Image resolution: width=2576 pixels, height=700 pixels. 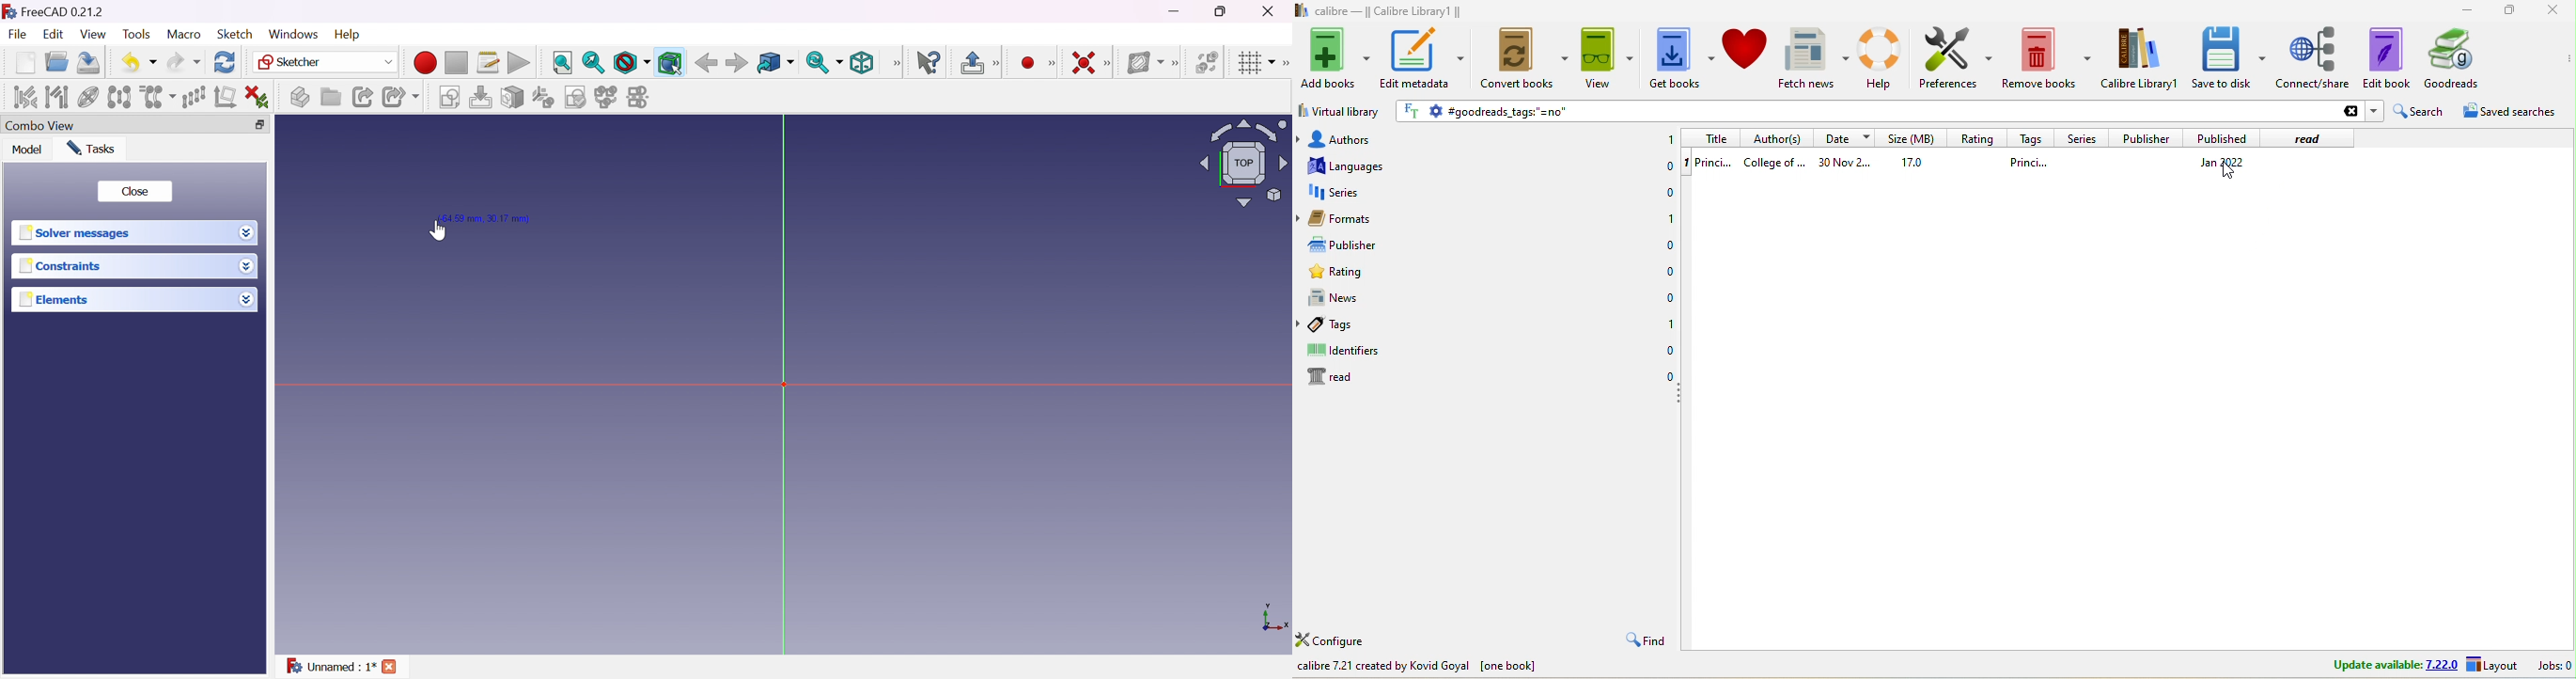 I want to click on 17.0, so click(x=1917, y=162).